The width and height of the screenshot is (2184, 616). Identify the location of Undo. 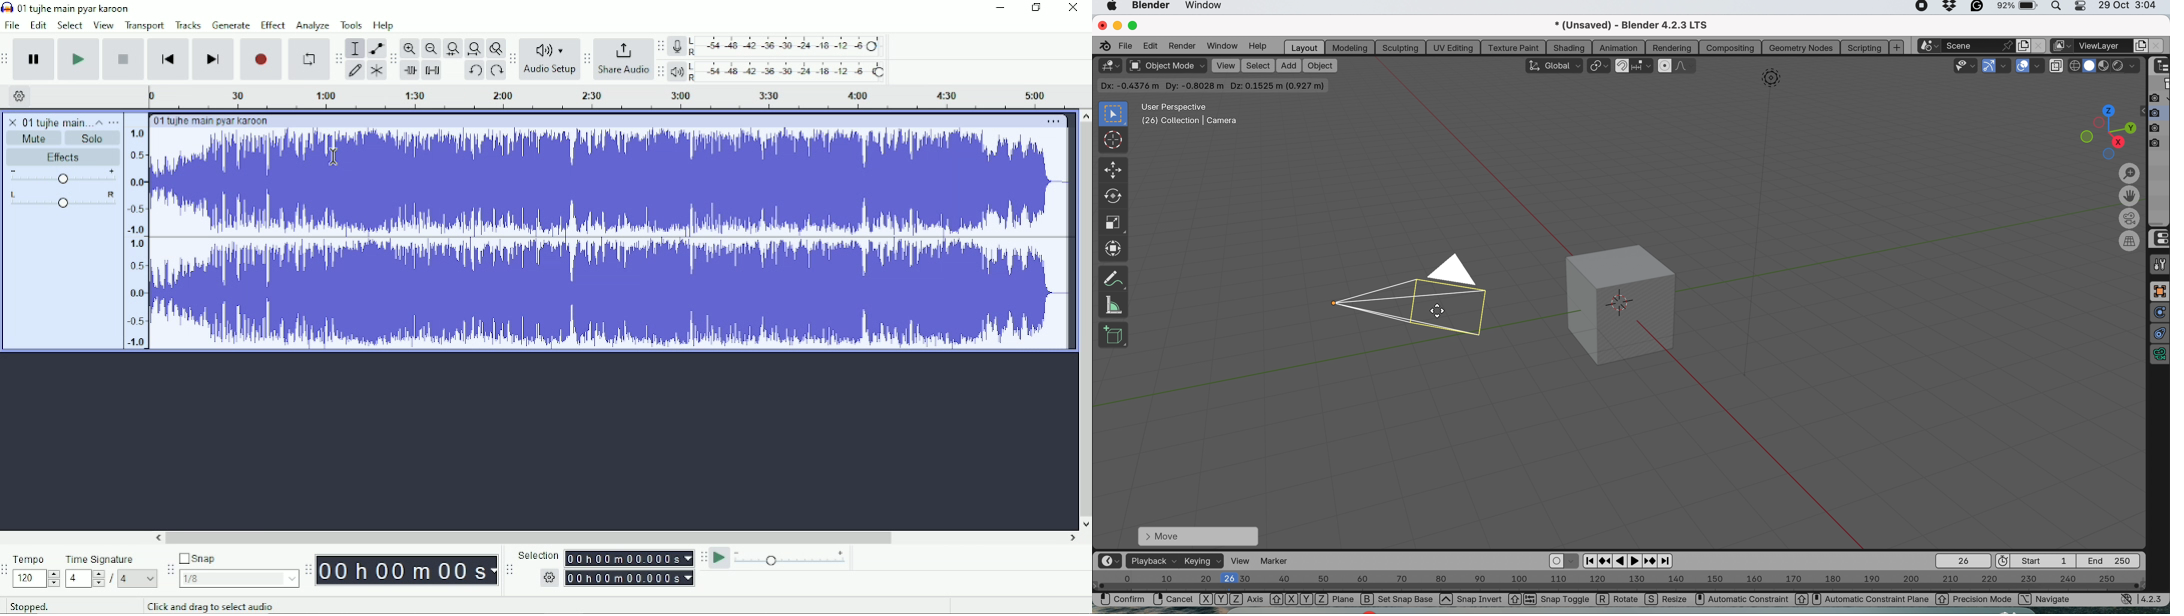
(474, 70).